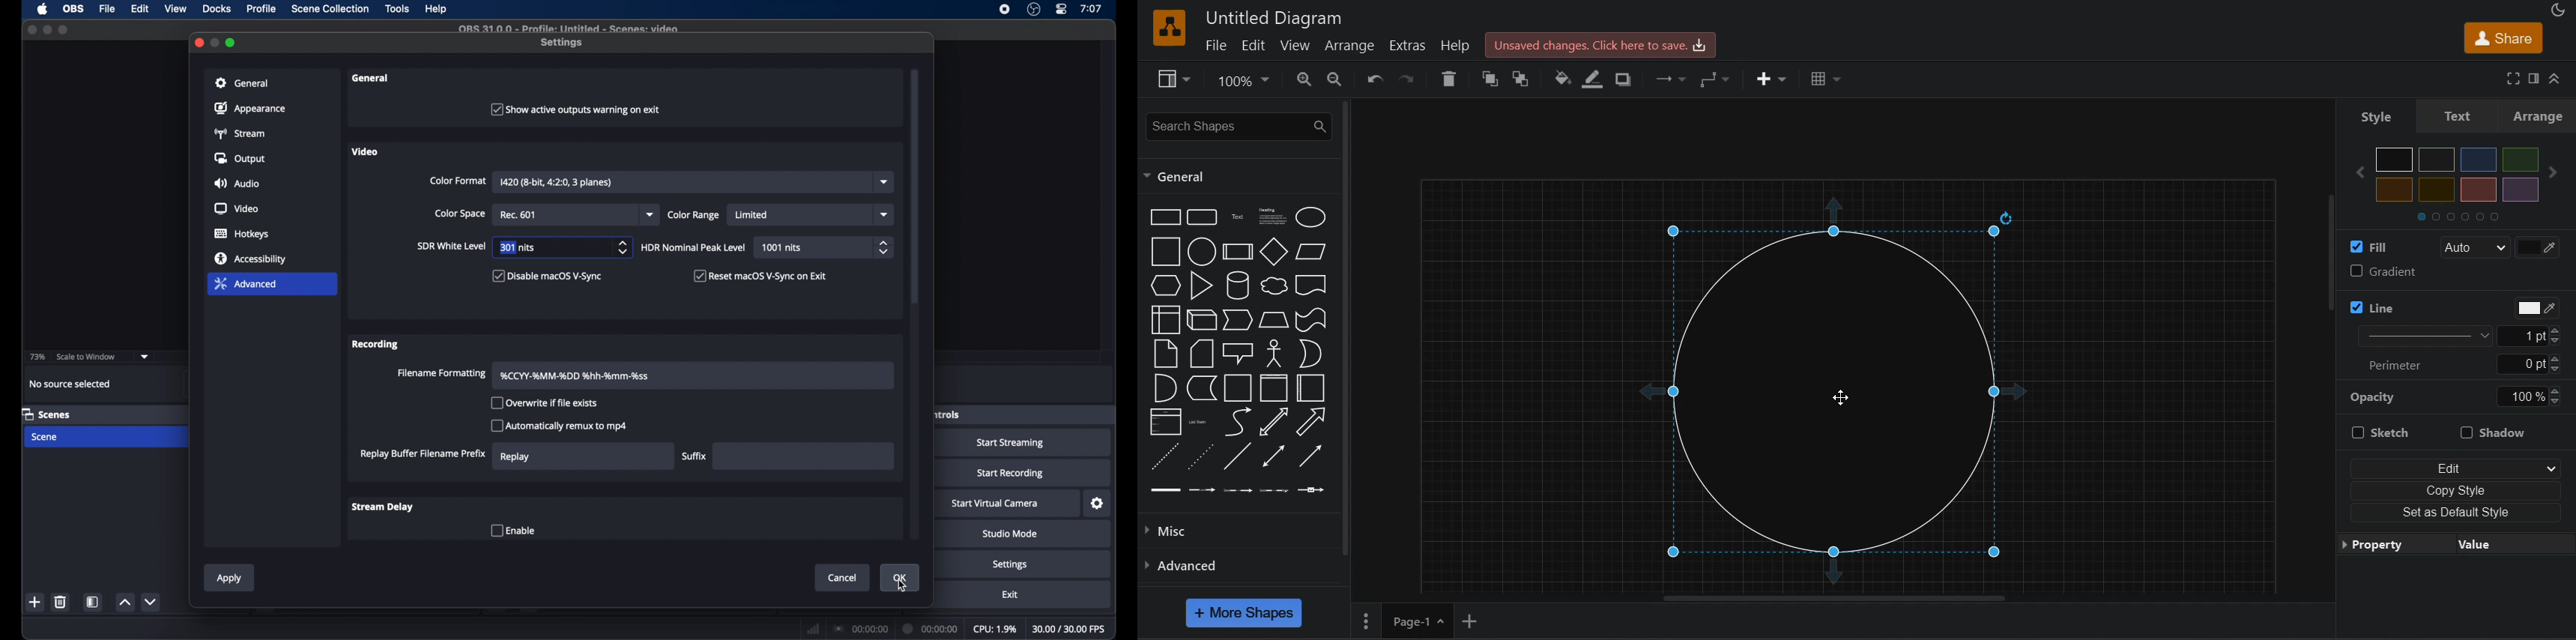  What do you see at coordinates (73, 8) in the screenshot?
I see `obs` at bounding box center [73, 8].